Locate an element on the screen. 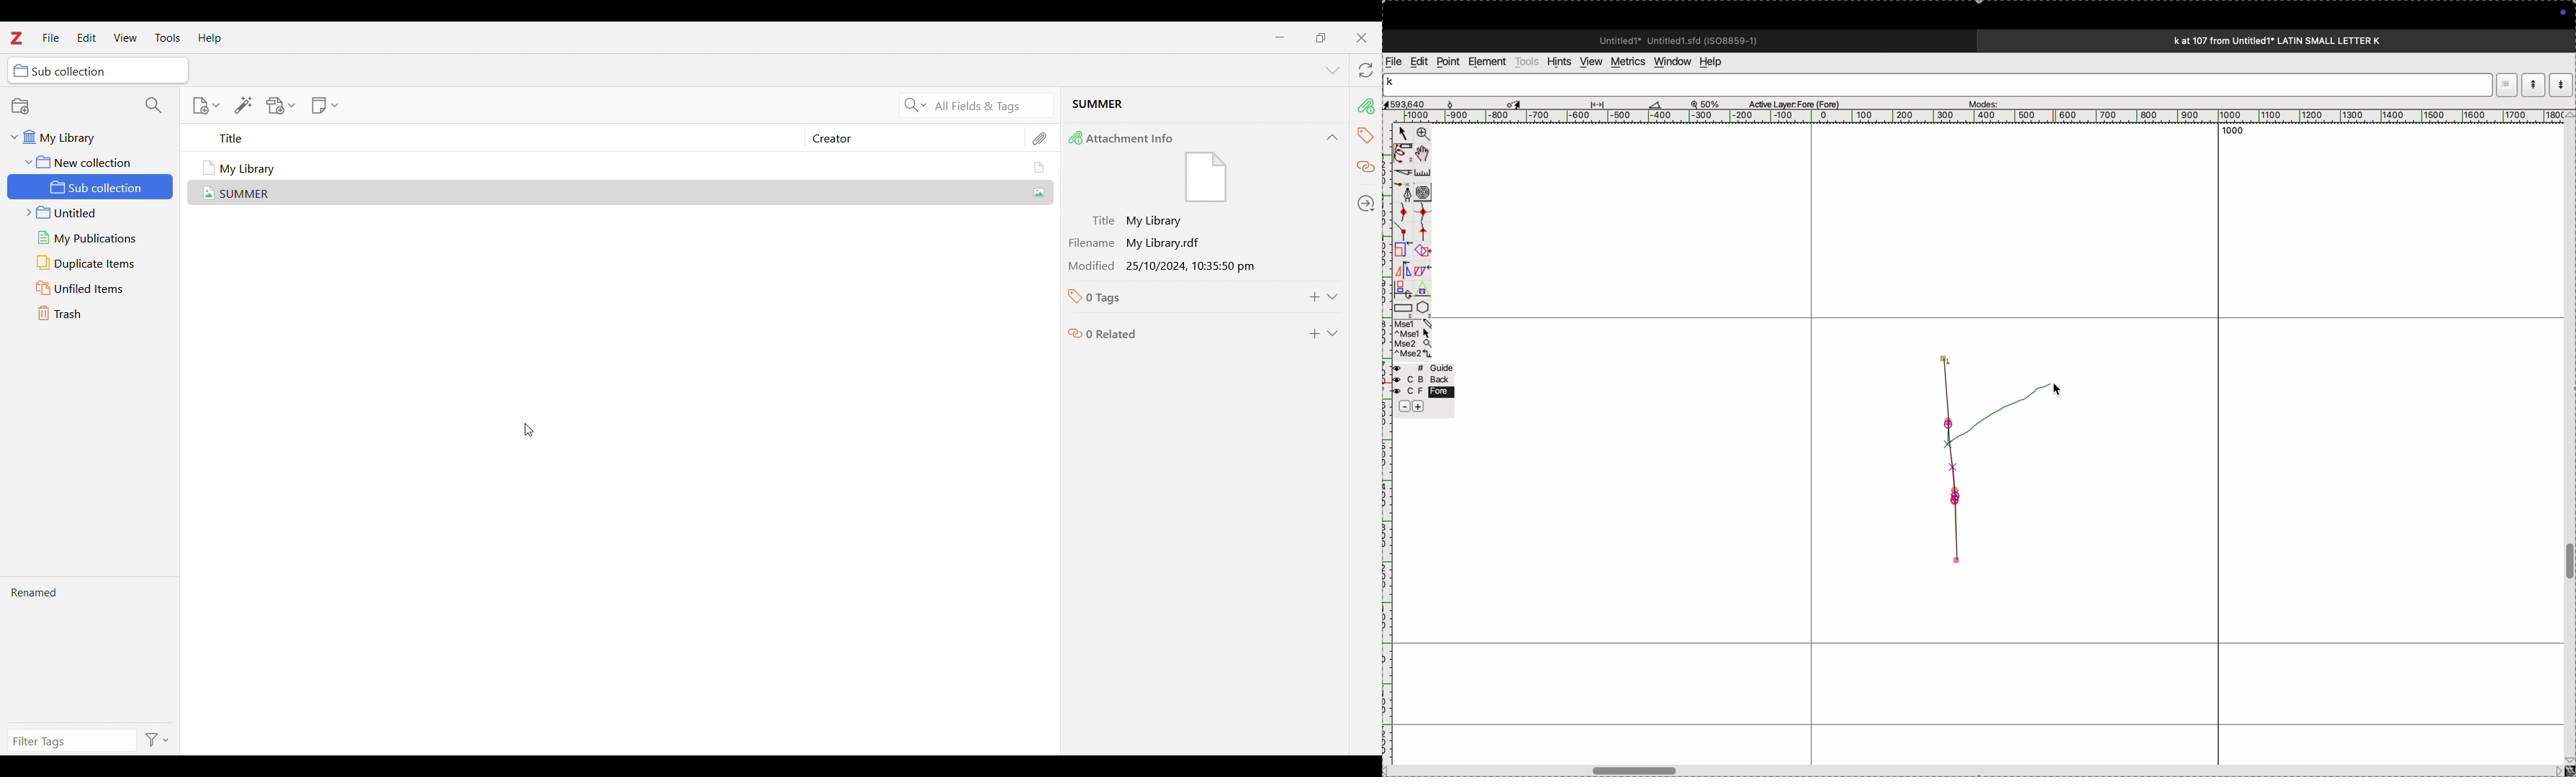  mirror is located at coordinates (1402, 279).